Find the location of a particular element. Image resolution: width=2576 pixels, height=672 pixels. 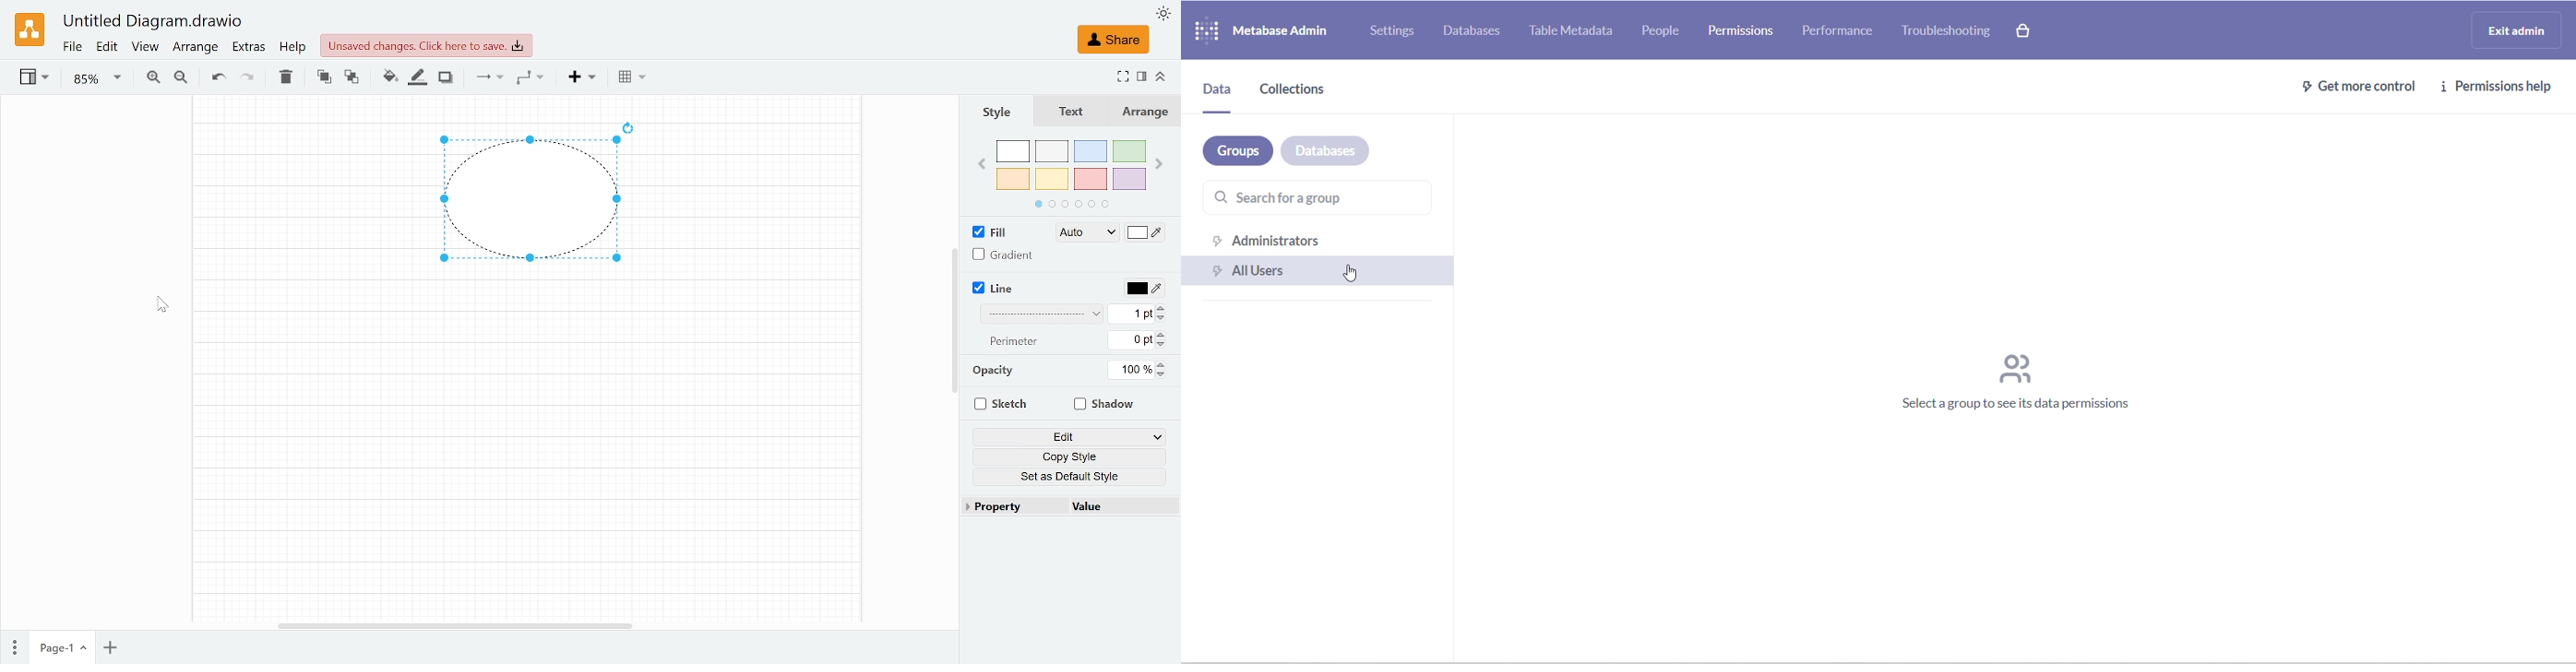

Text is located at coordinates (1079, 112).